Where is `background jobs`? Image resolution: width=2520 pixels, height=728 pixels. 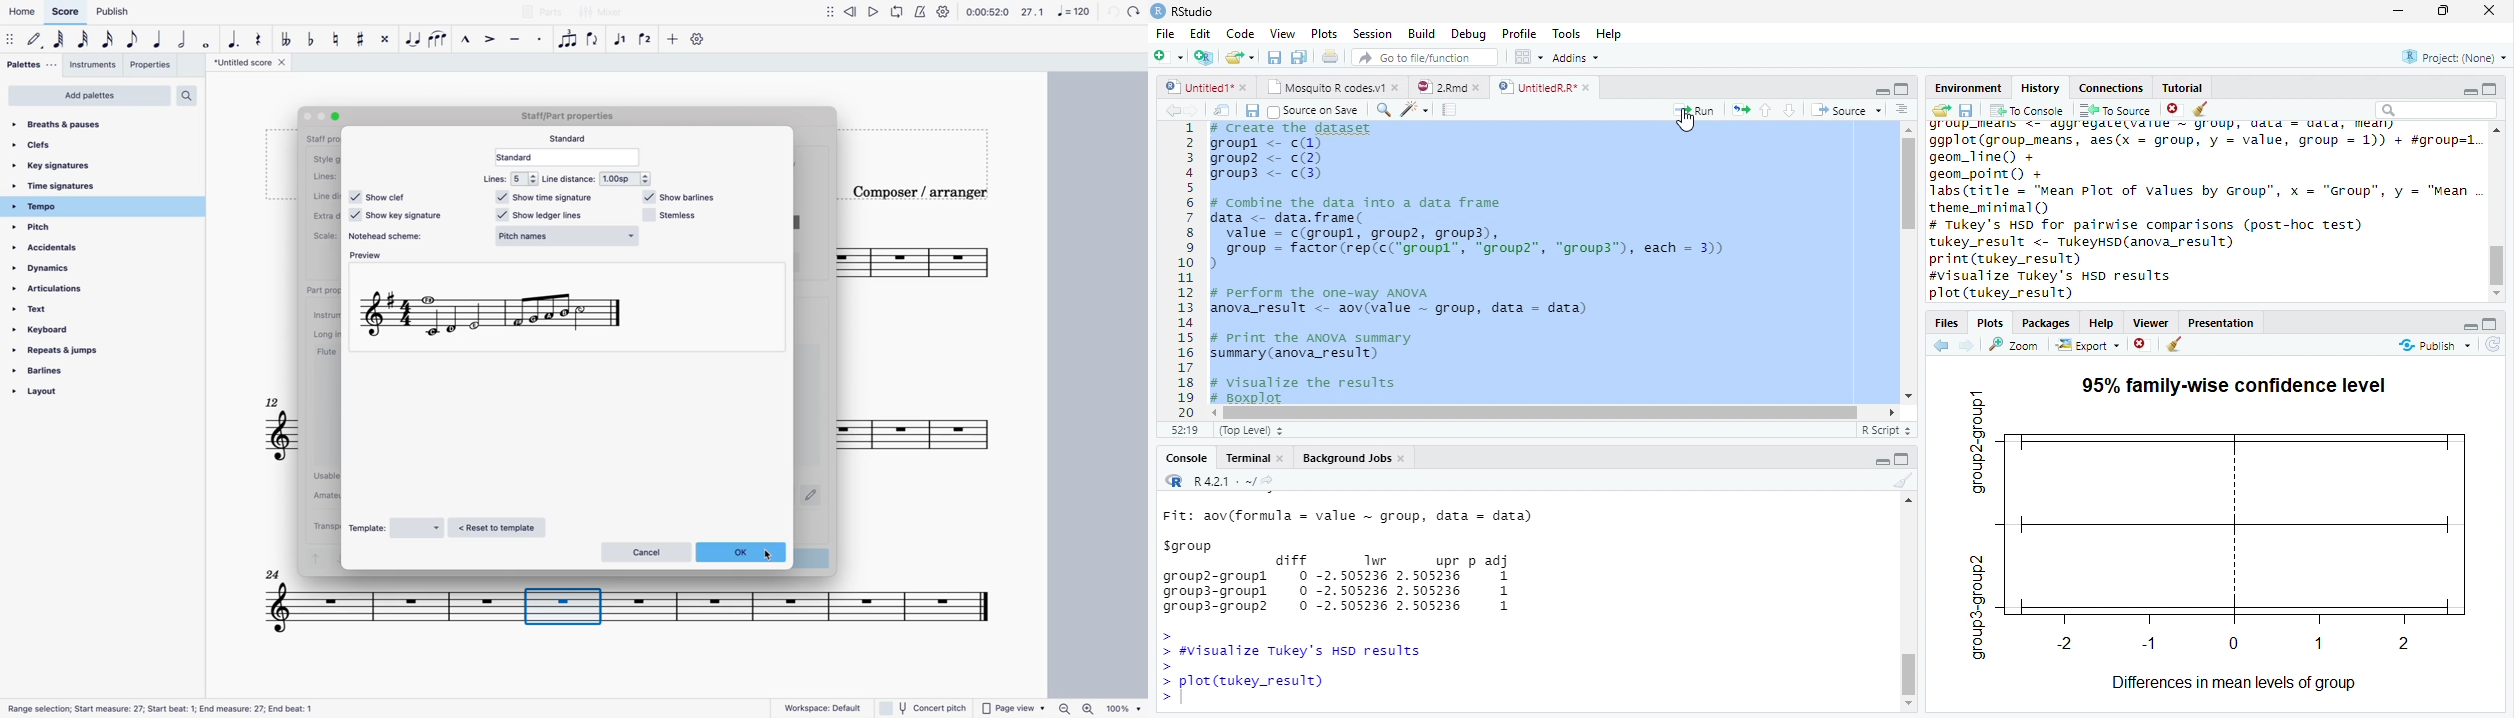
background jobs is located at coordinates (1355, 460).